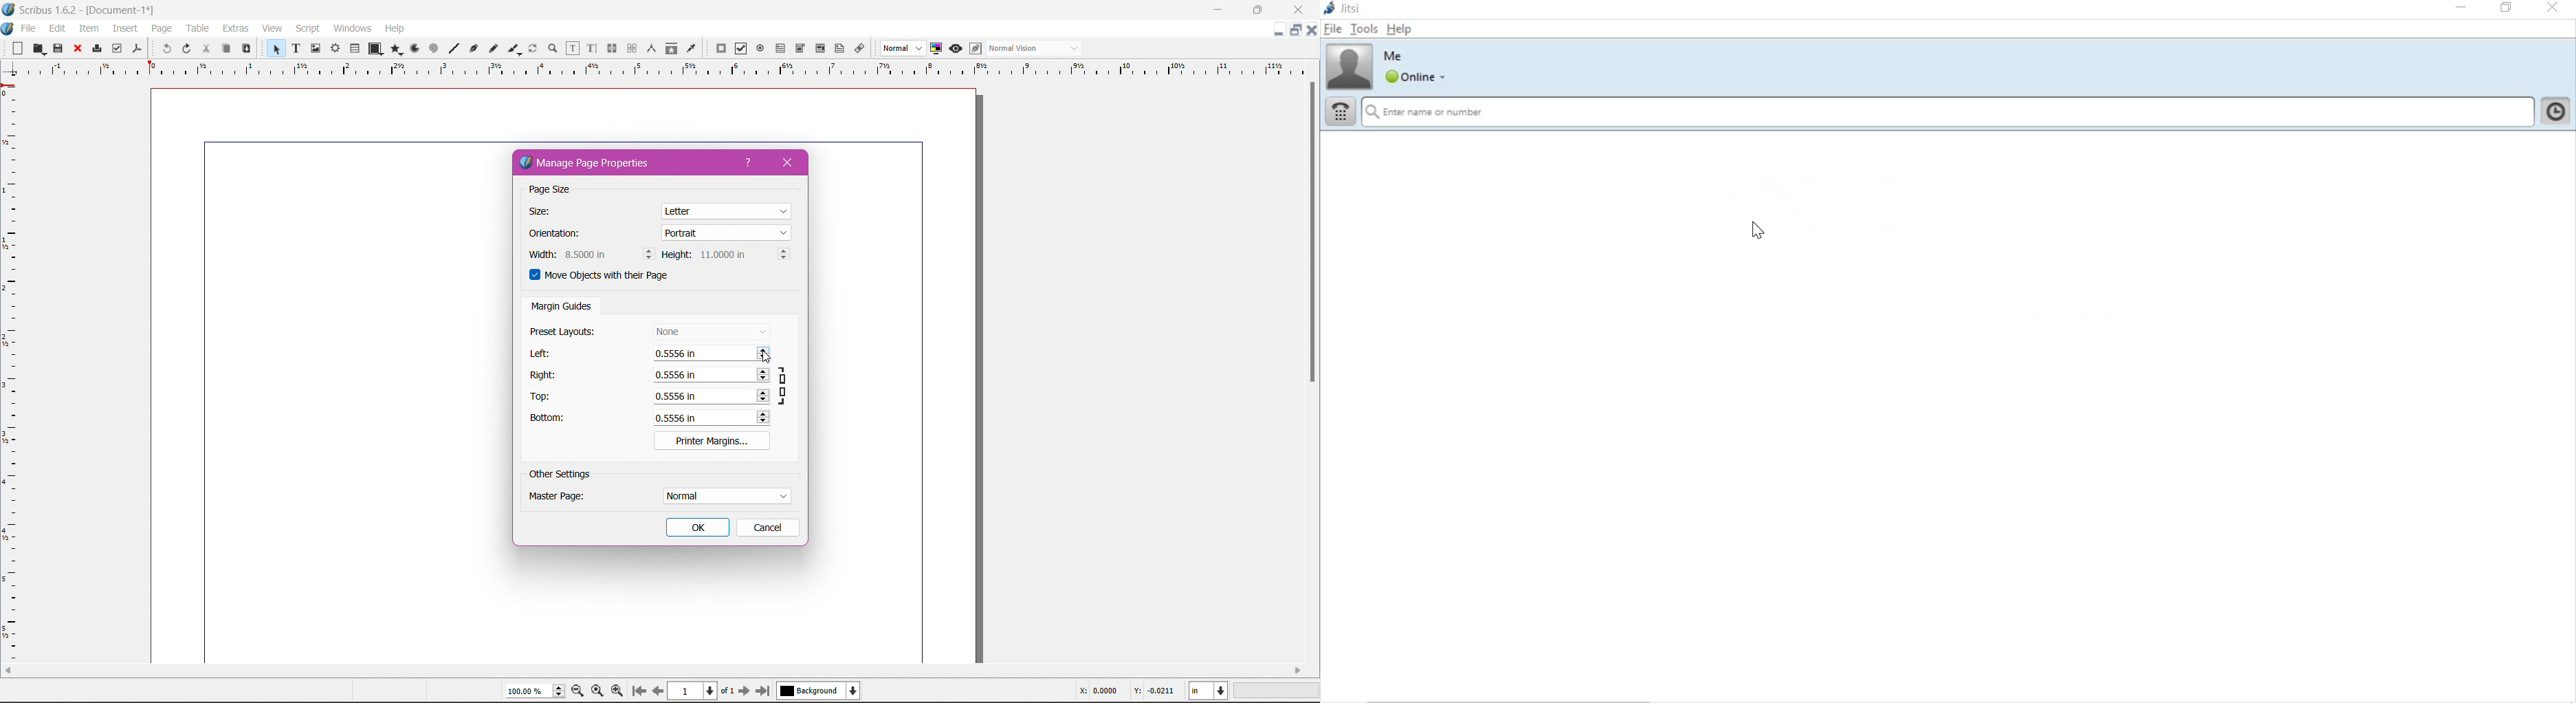  What do you see at coordinates (542, 354) in the screenshot?
I see `Left` at bounding box center [542, 354].